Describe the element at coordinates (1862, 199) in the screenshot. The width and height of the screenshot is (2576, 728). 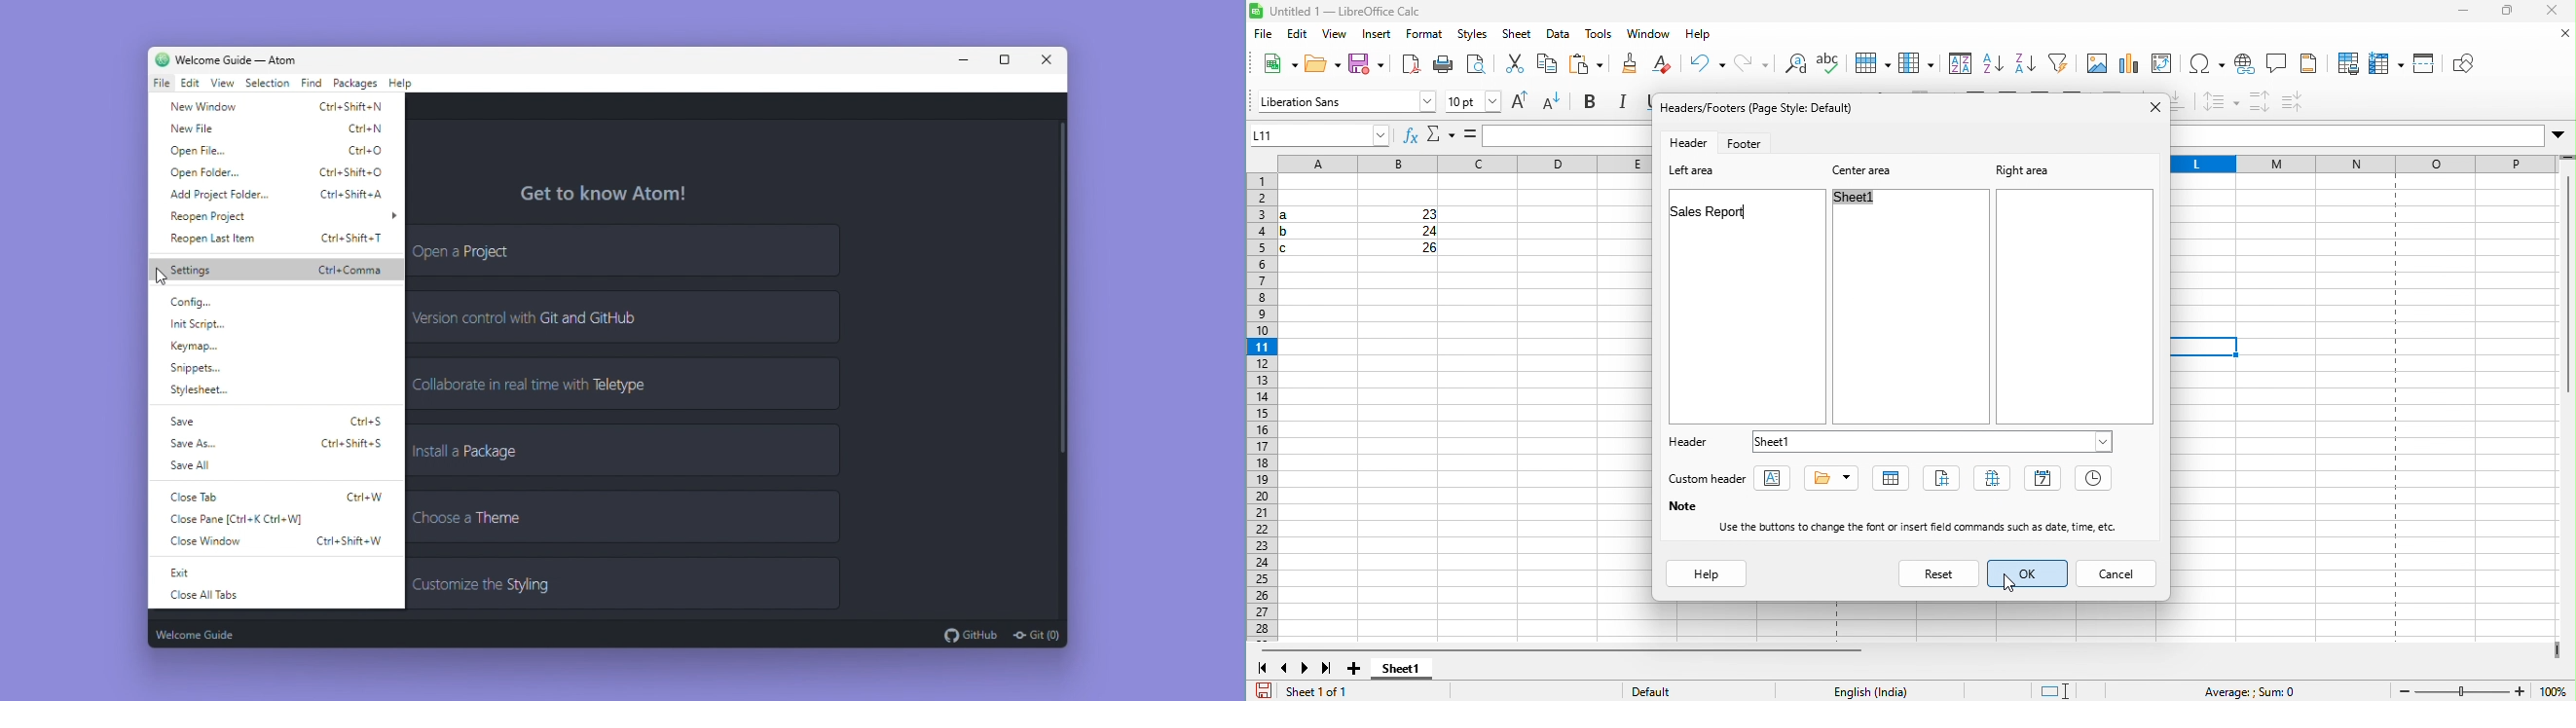
I see `sheet1` at that location.